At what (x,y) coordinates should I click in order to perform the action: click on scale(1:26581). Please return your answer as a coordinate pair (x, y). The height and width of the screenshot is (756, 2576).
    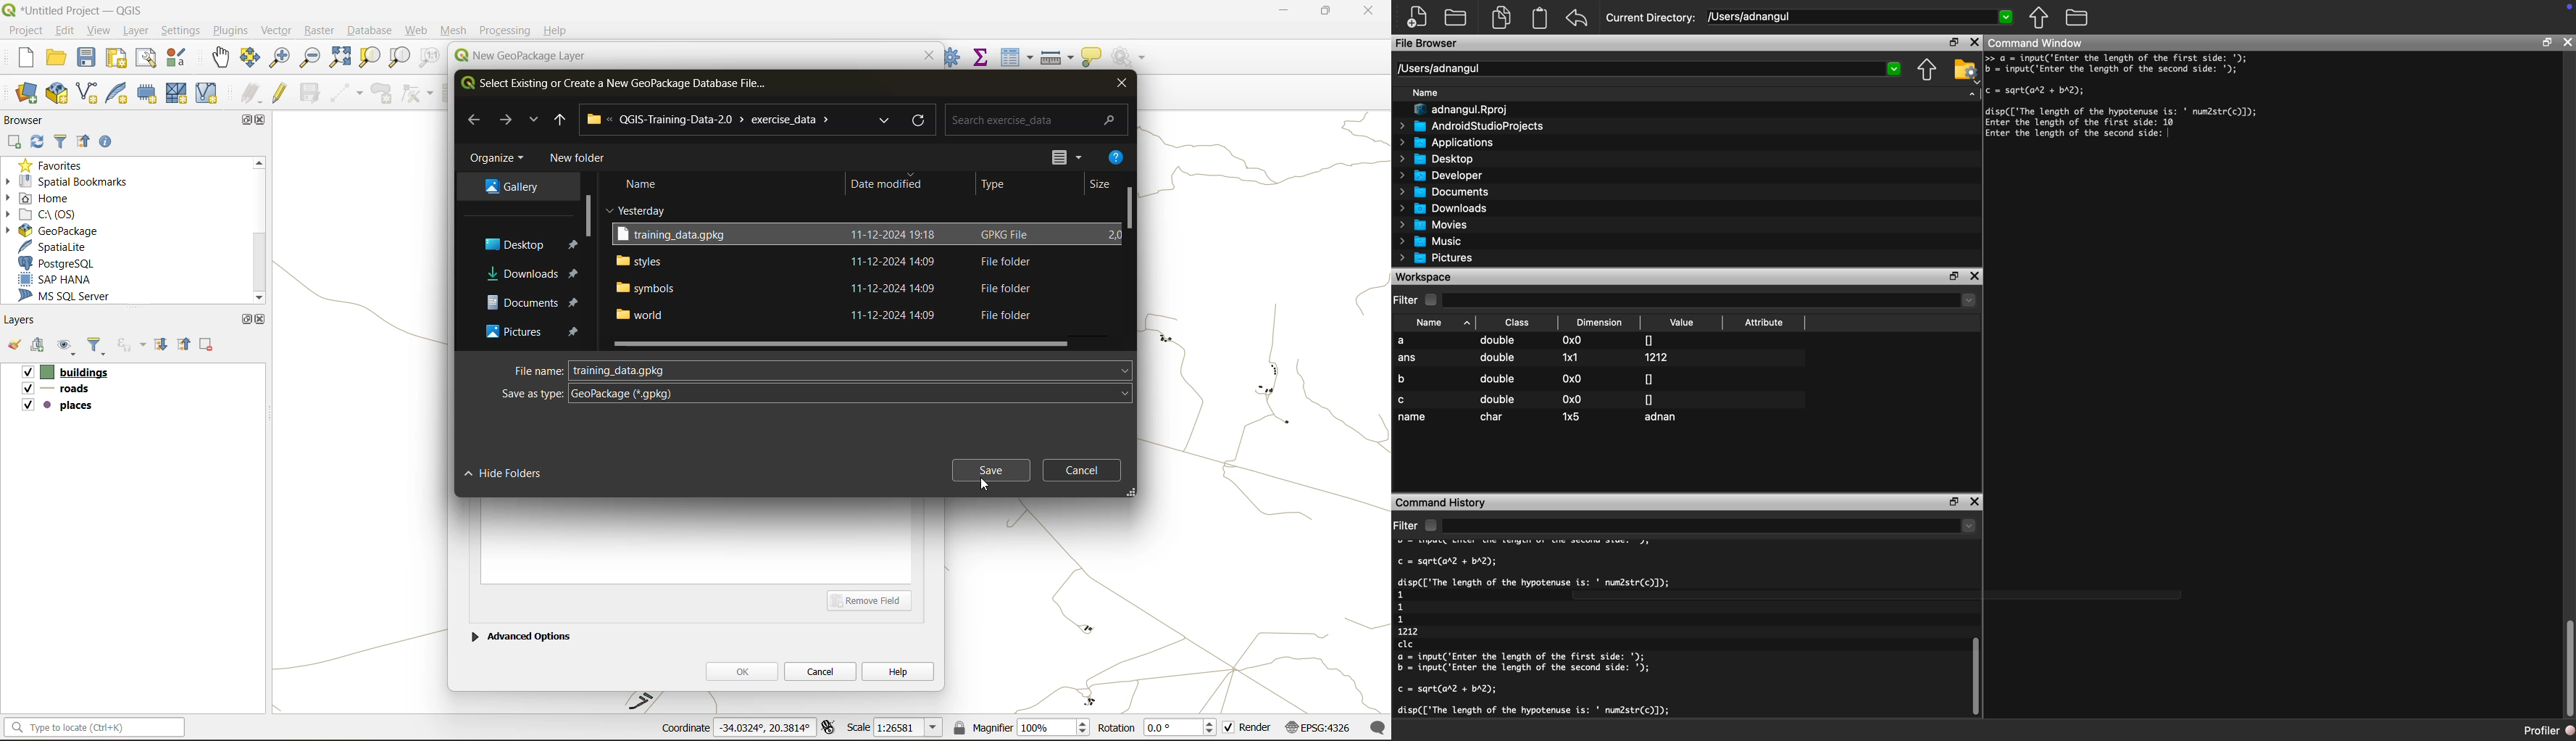
    Looking at the image, I should click on (896, 727).